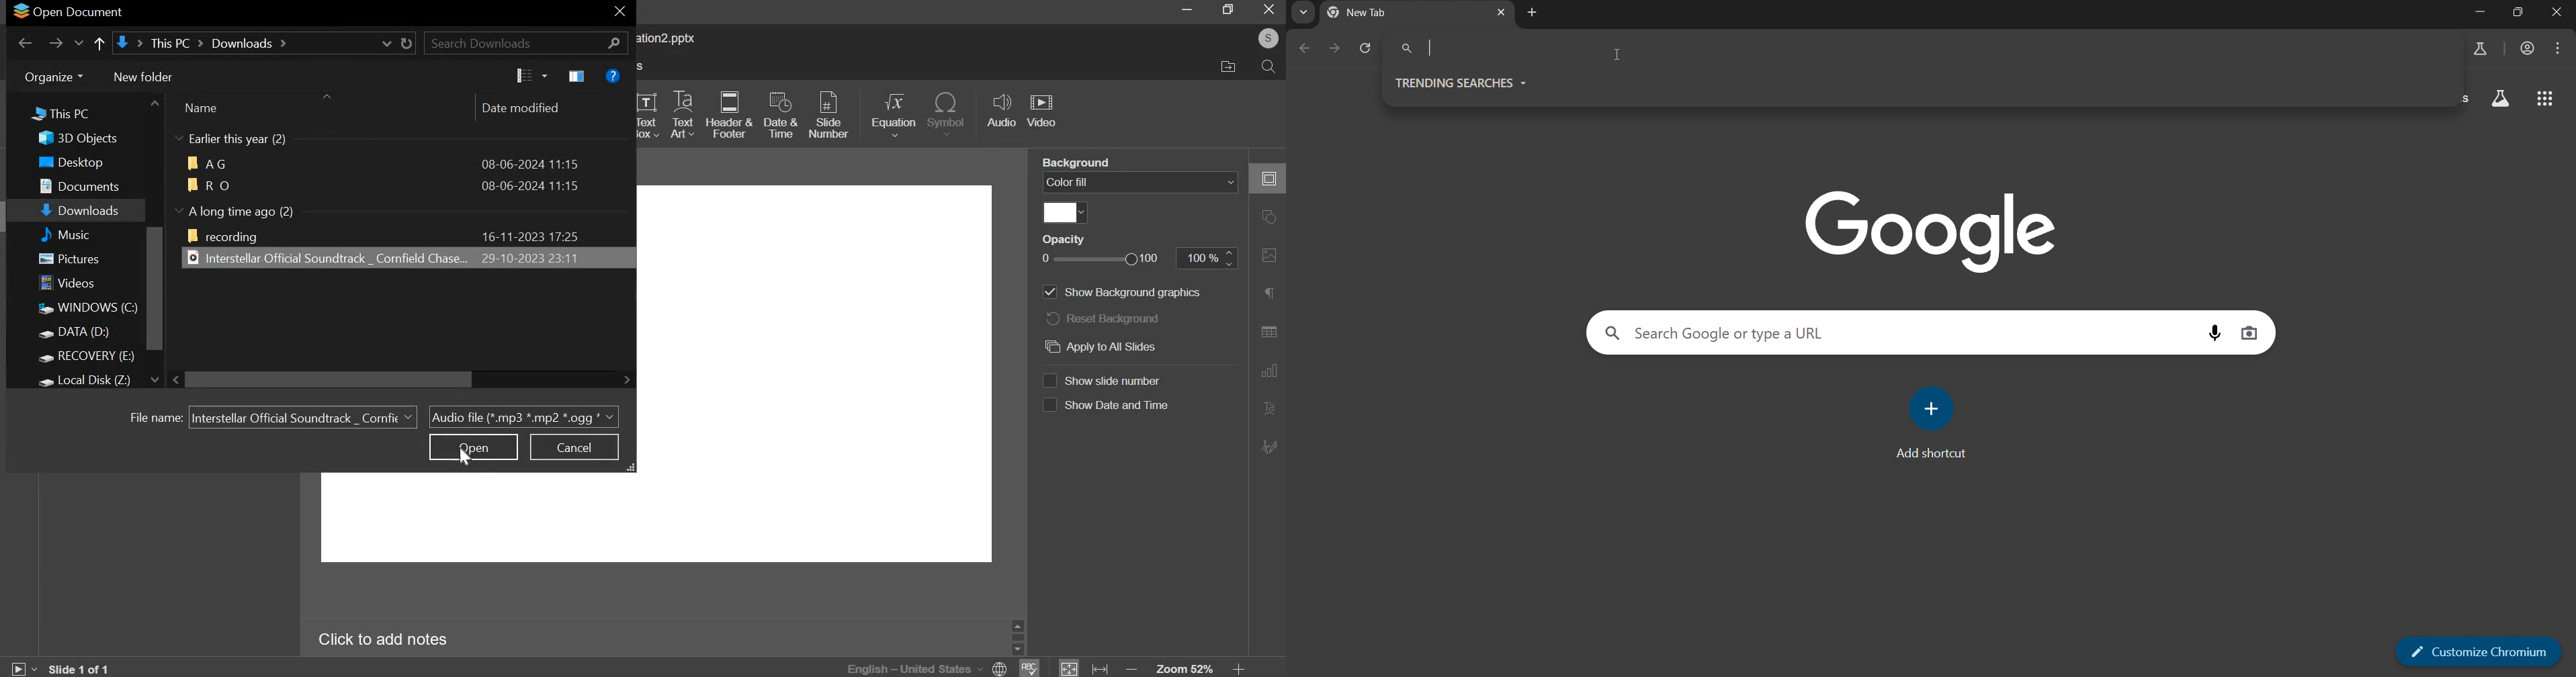 The image size is (2576, 700). What do you see at coordinates (1017, 626) in the screenshot?
I see `scroll up` at bounding box center [1017, 626].